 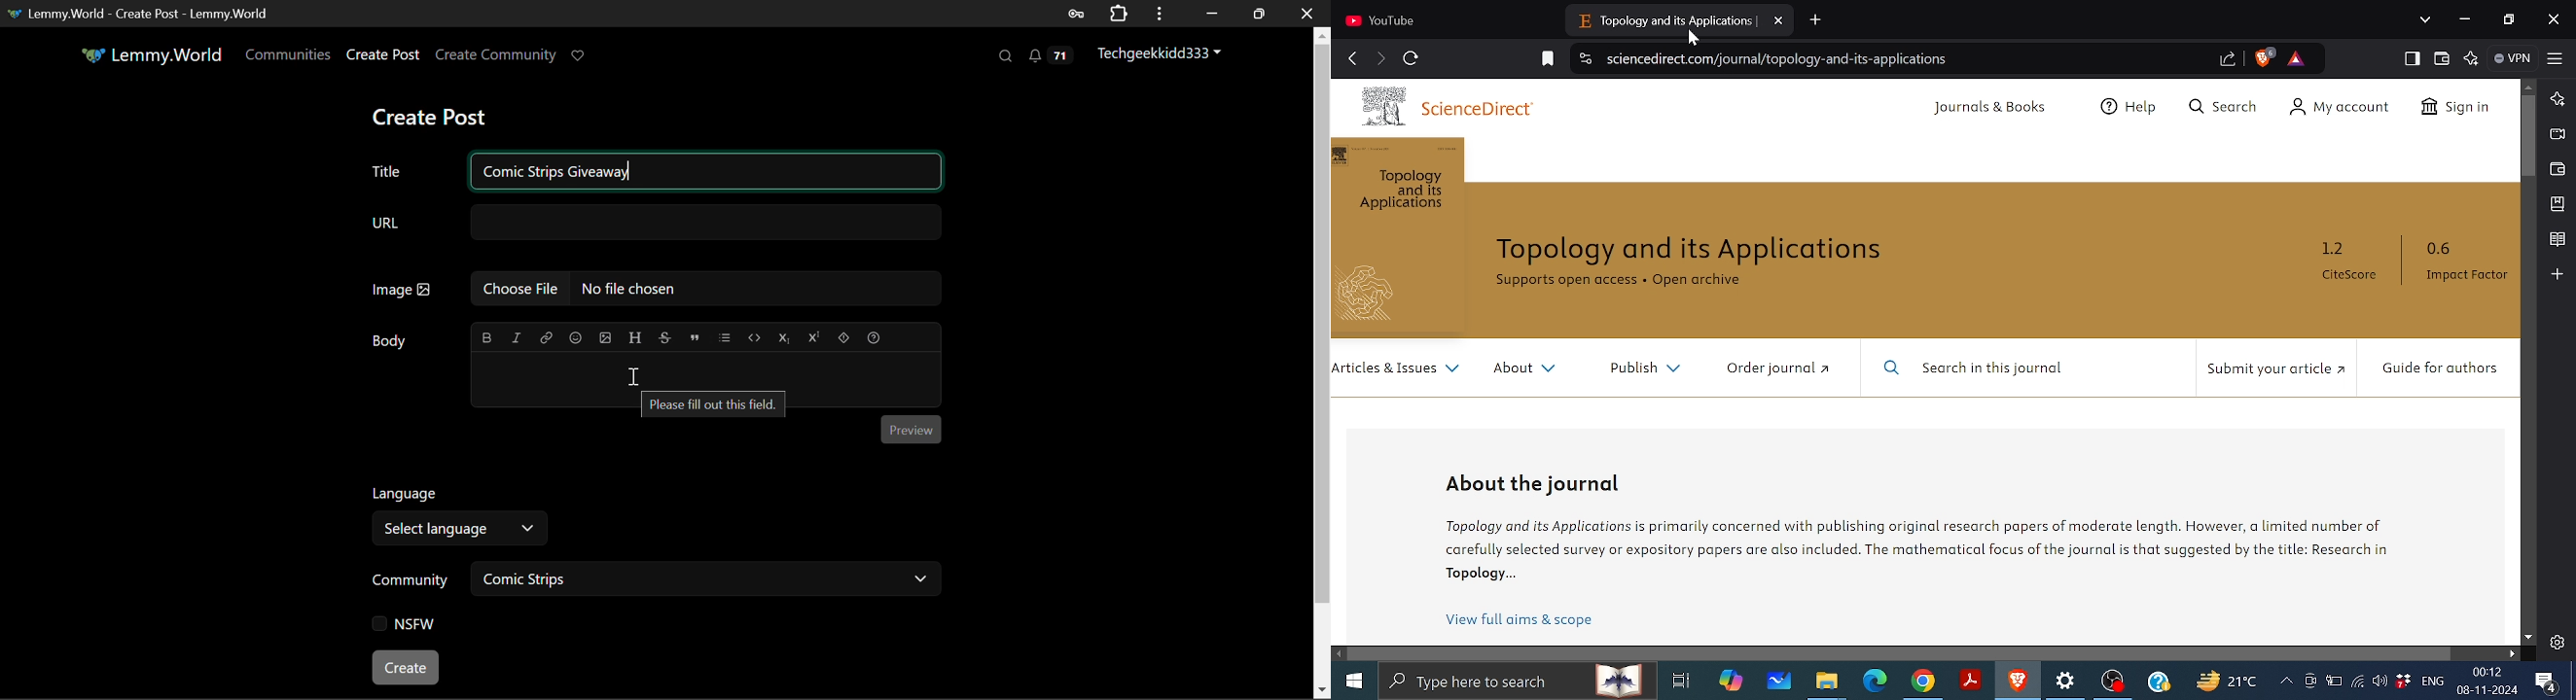 What do you see at coordinates (655, 286) in the screenshot?
I see `Image: No file chosen` at bounding box center [655, 286].